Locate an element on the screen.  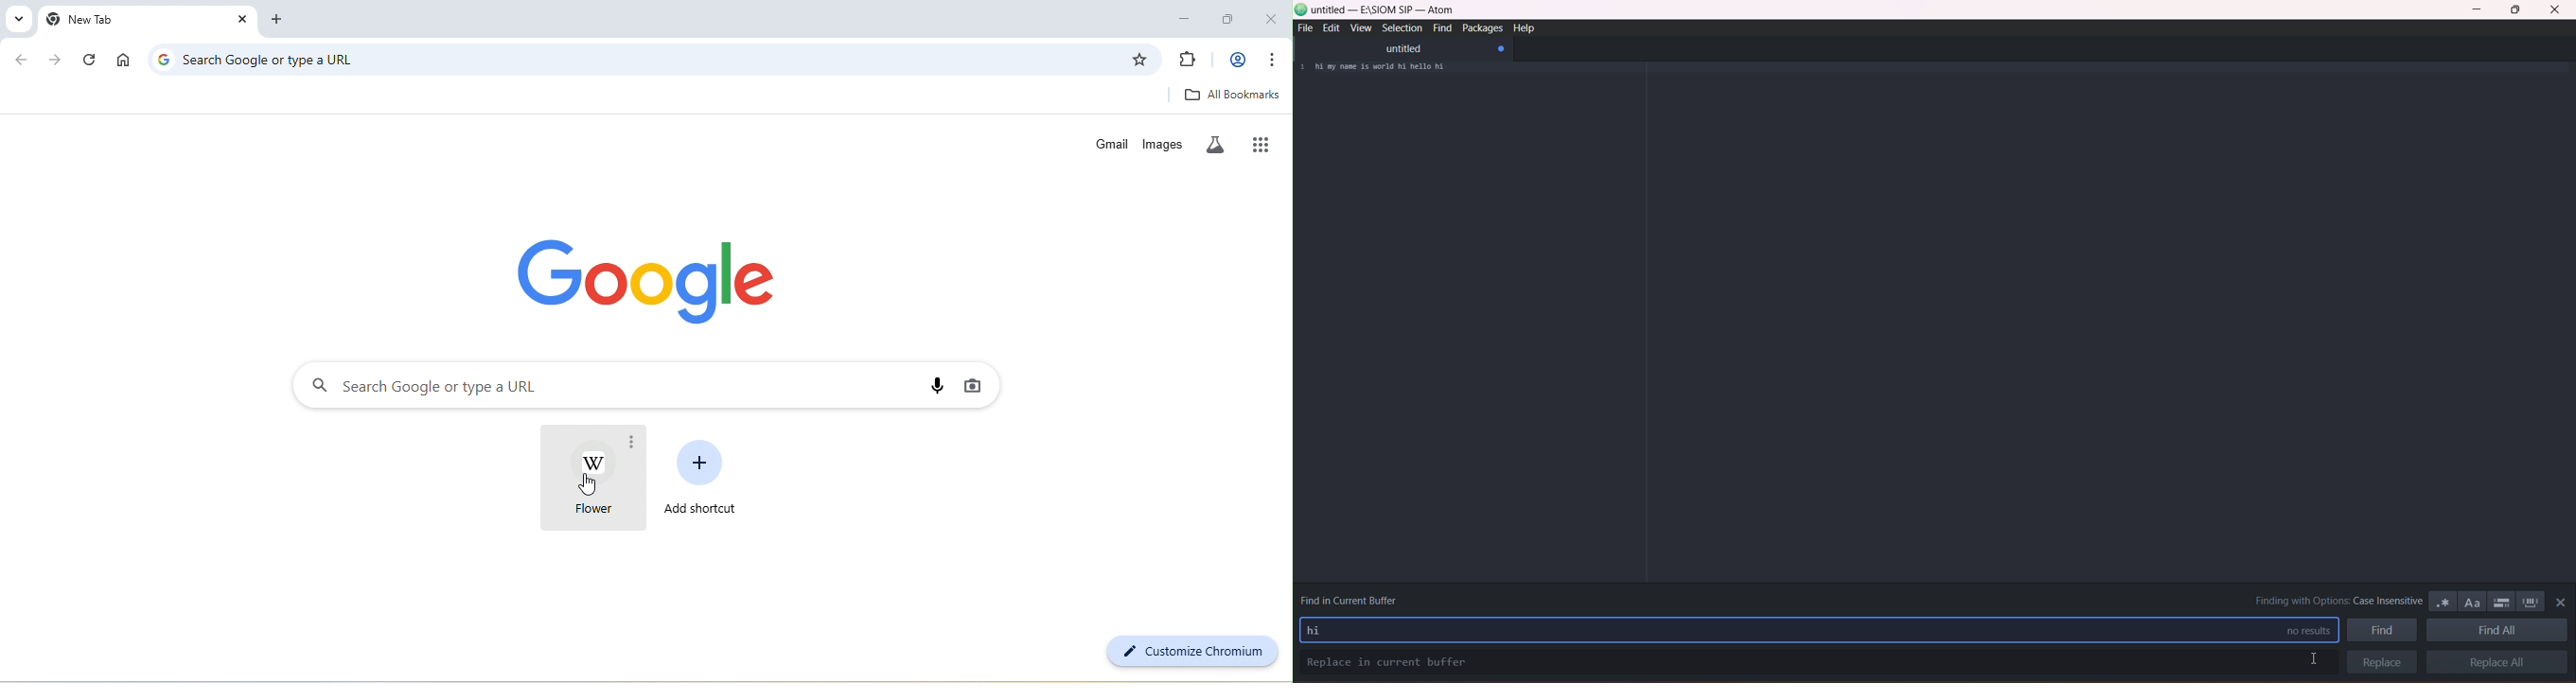
maximize is located at coordinates (1232, 16).